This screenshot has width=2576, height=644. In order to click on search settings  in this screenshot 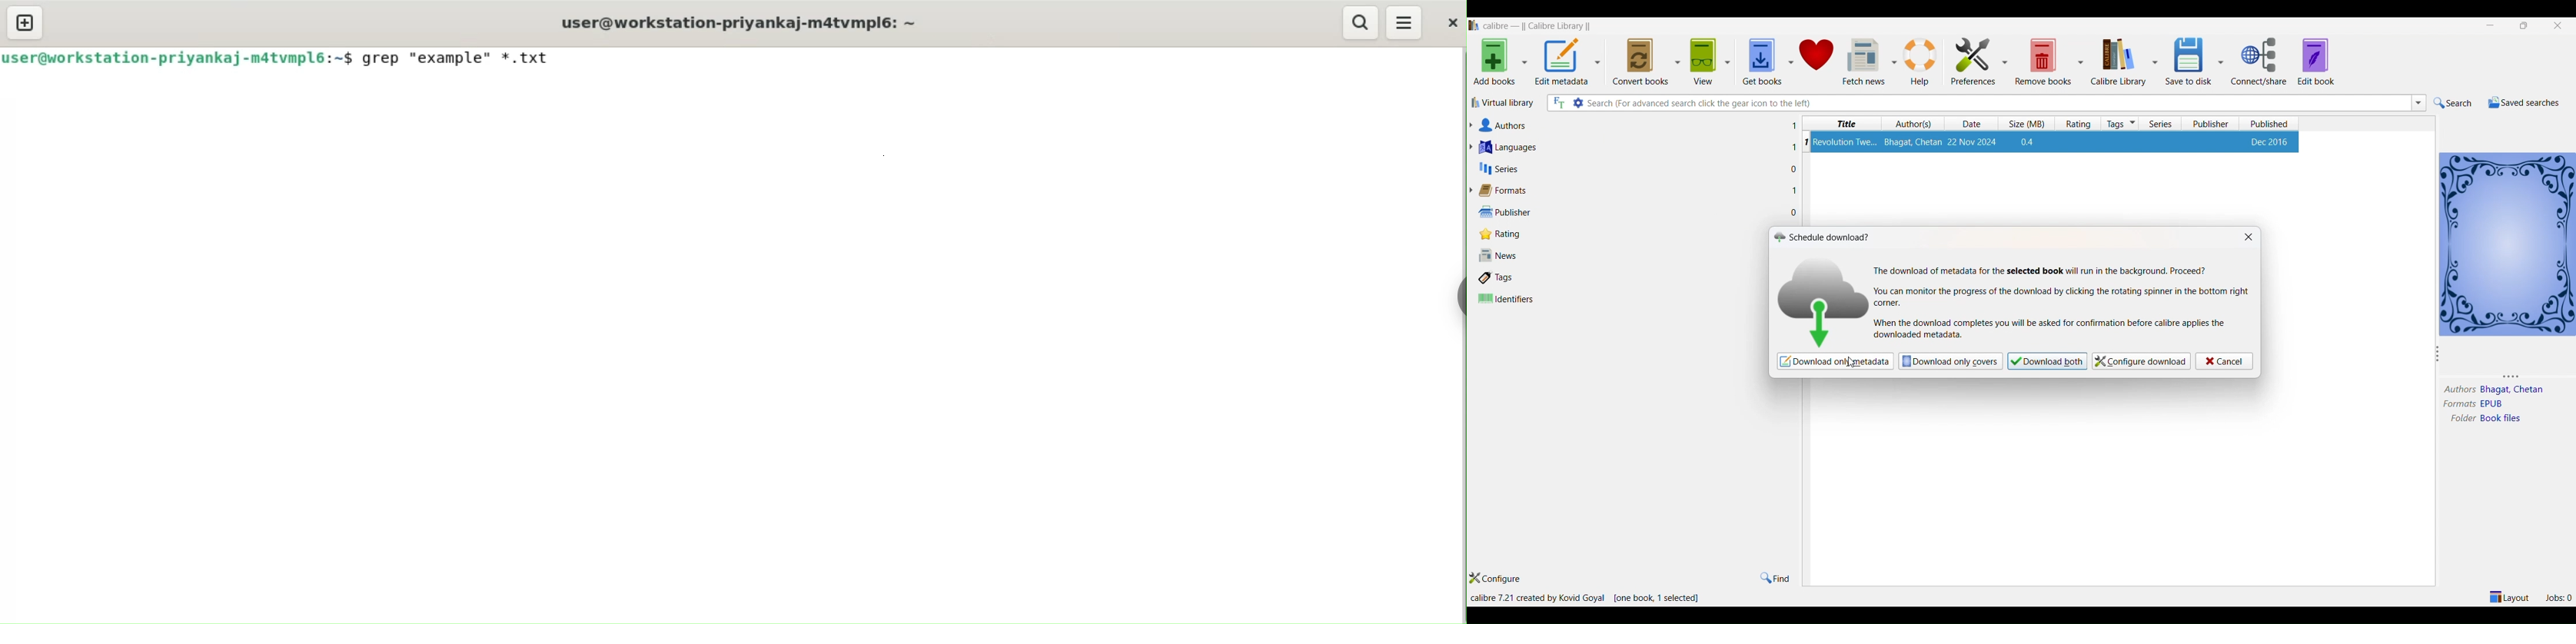, I will do `click(1578, 103)`.